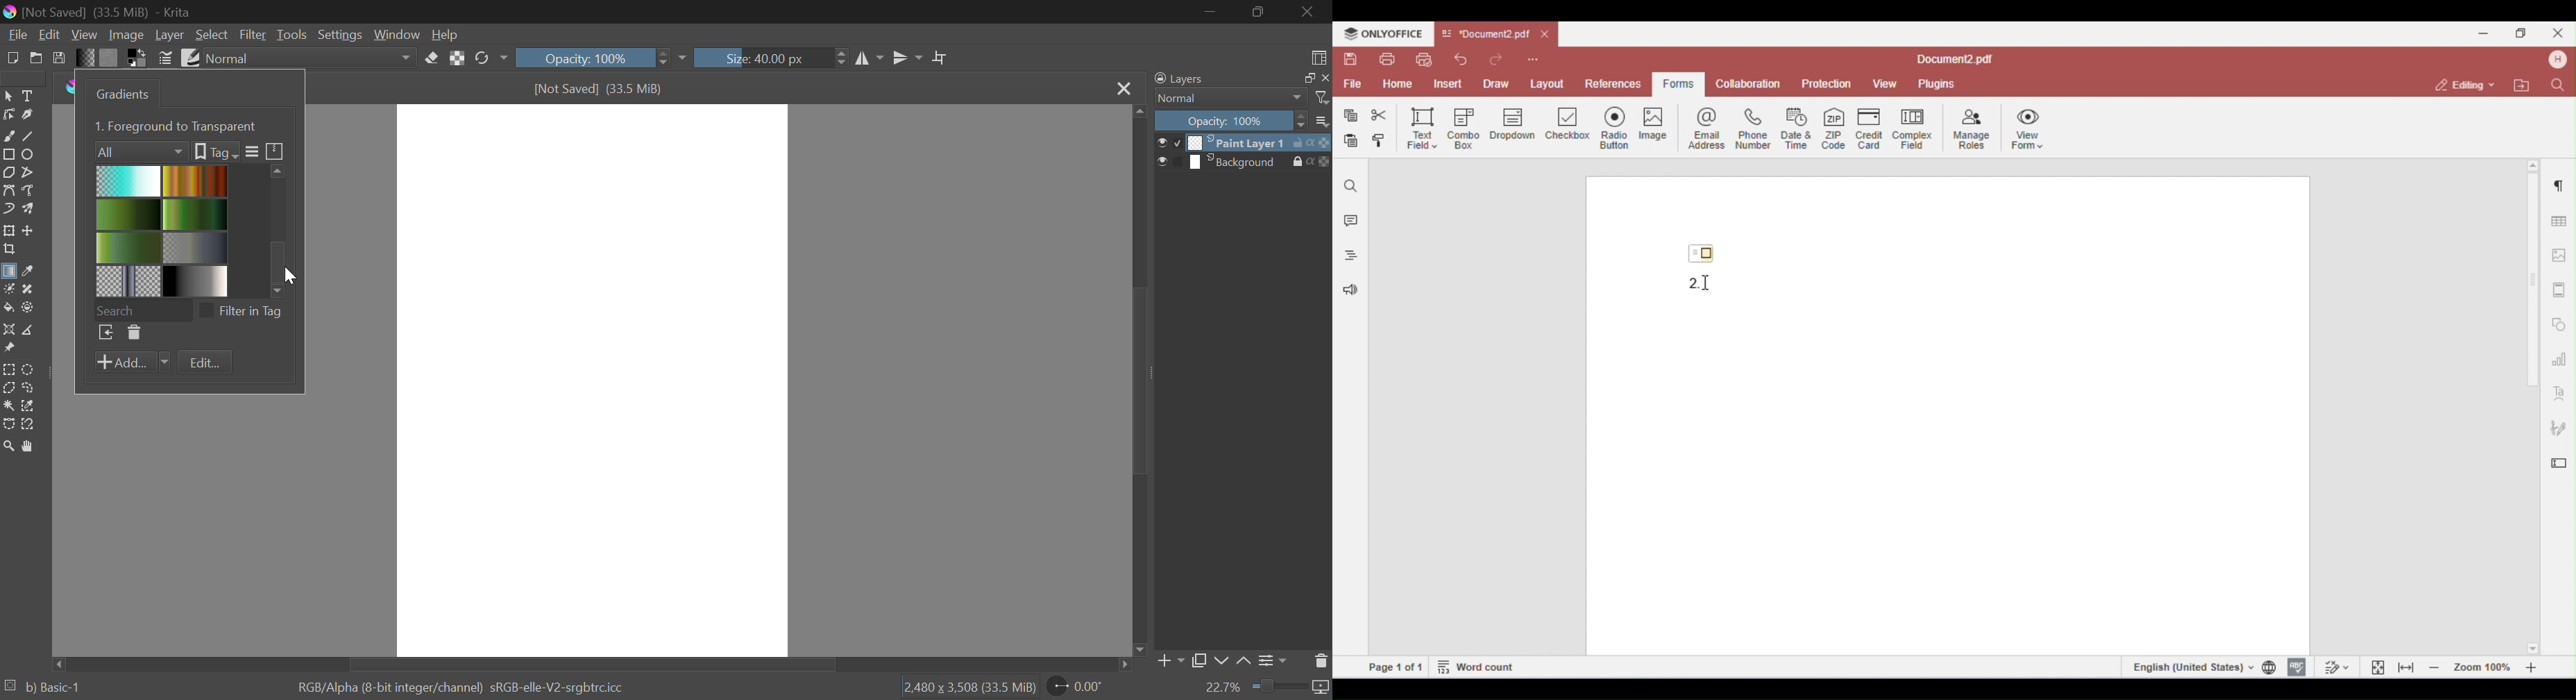 This screenshot has width=2576, height=700. Describe the element at coordinates (85, 57) in the screenshot. I see `Gradient` at that location.